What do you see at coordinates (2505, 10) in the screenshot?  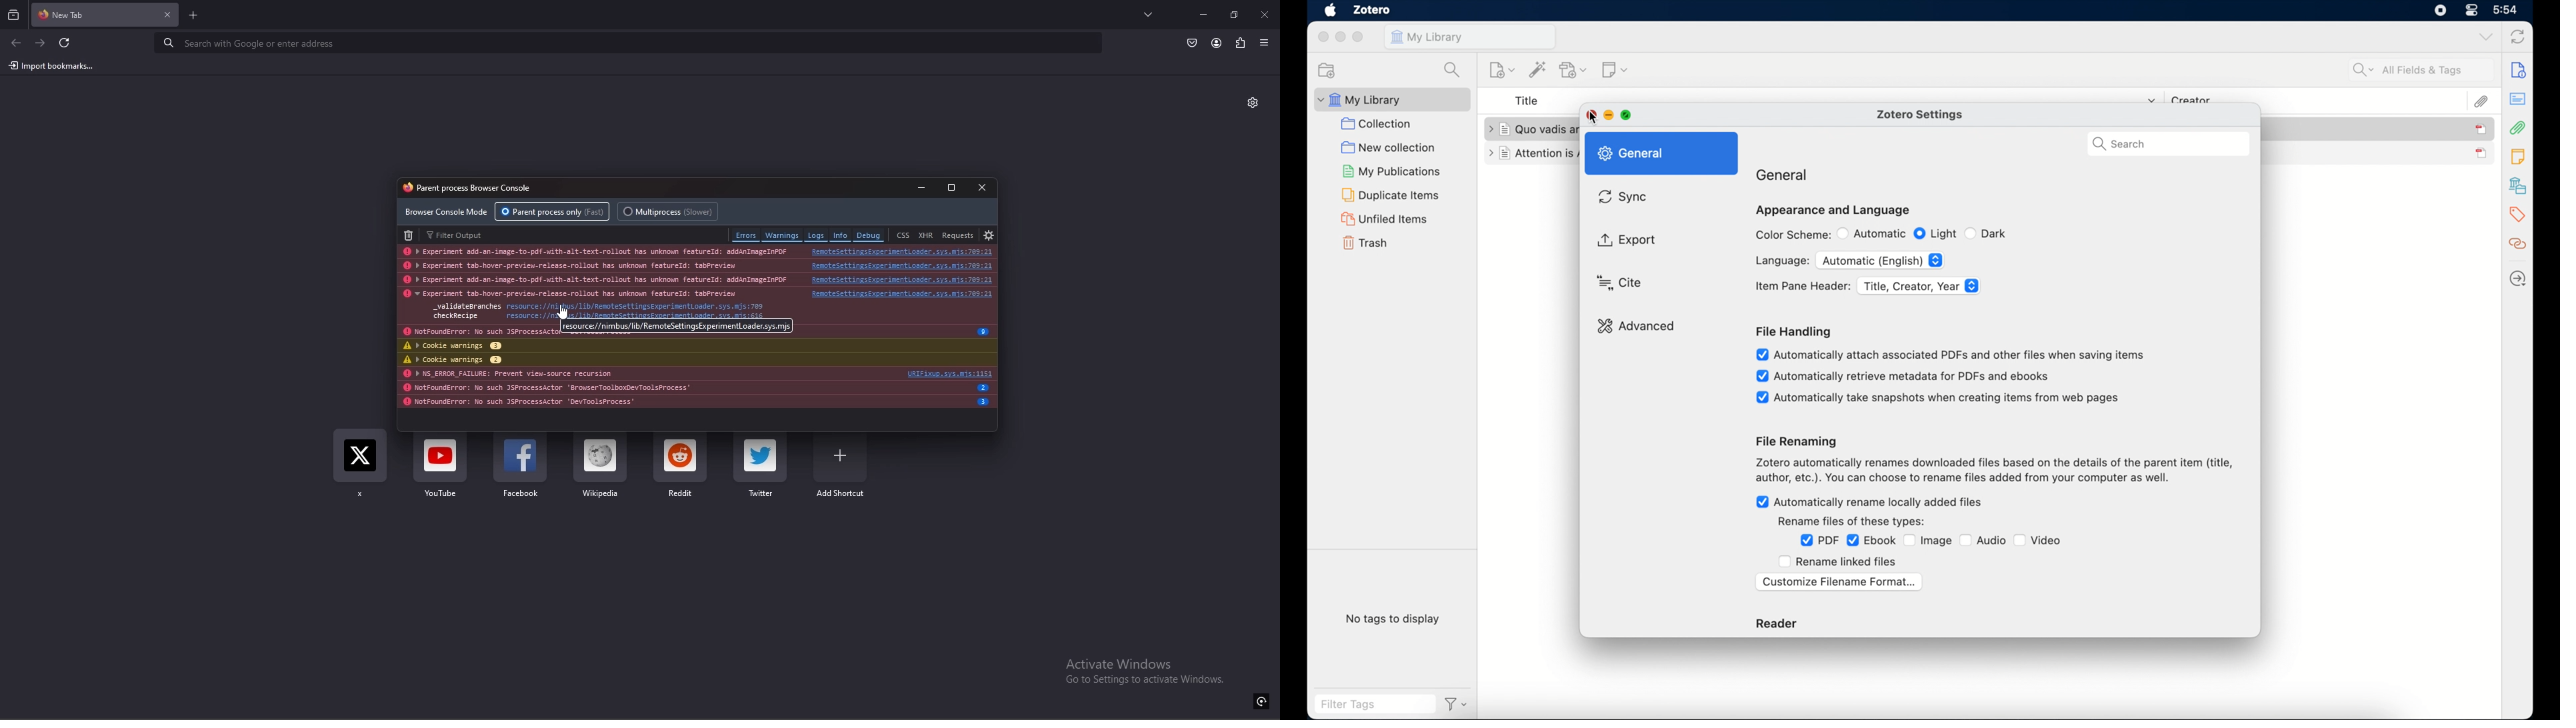 I see `time` at bounding box center [2505, 10].